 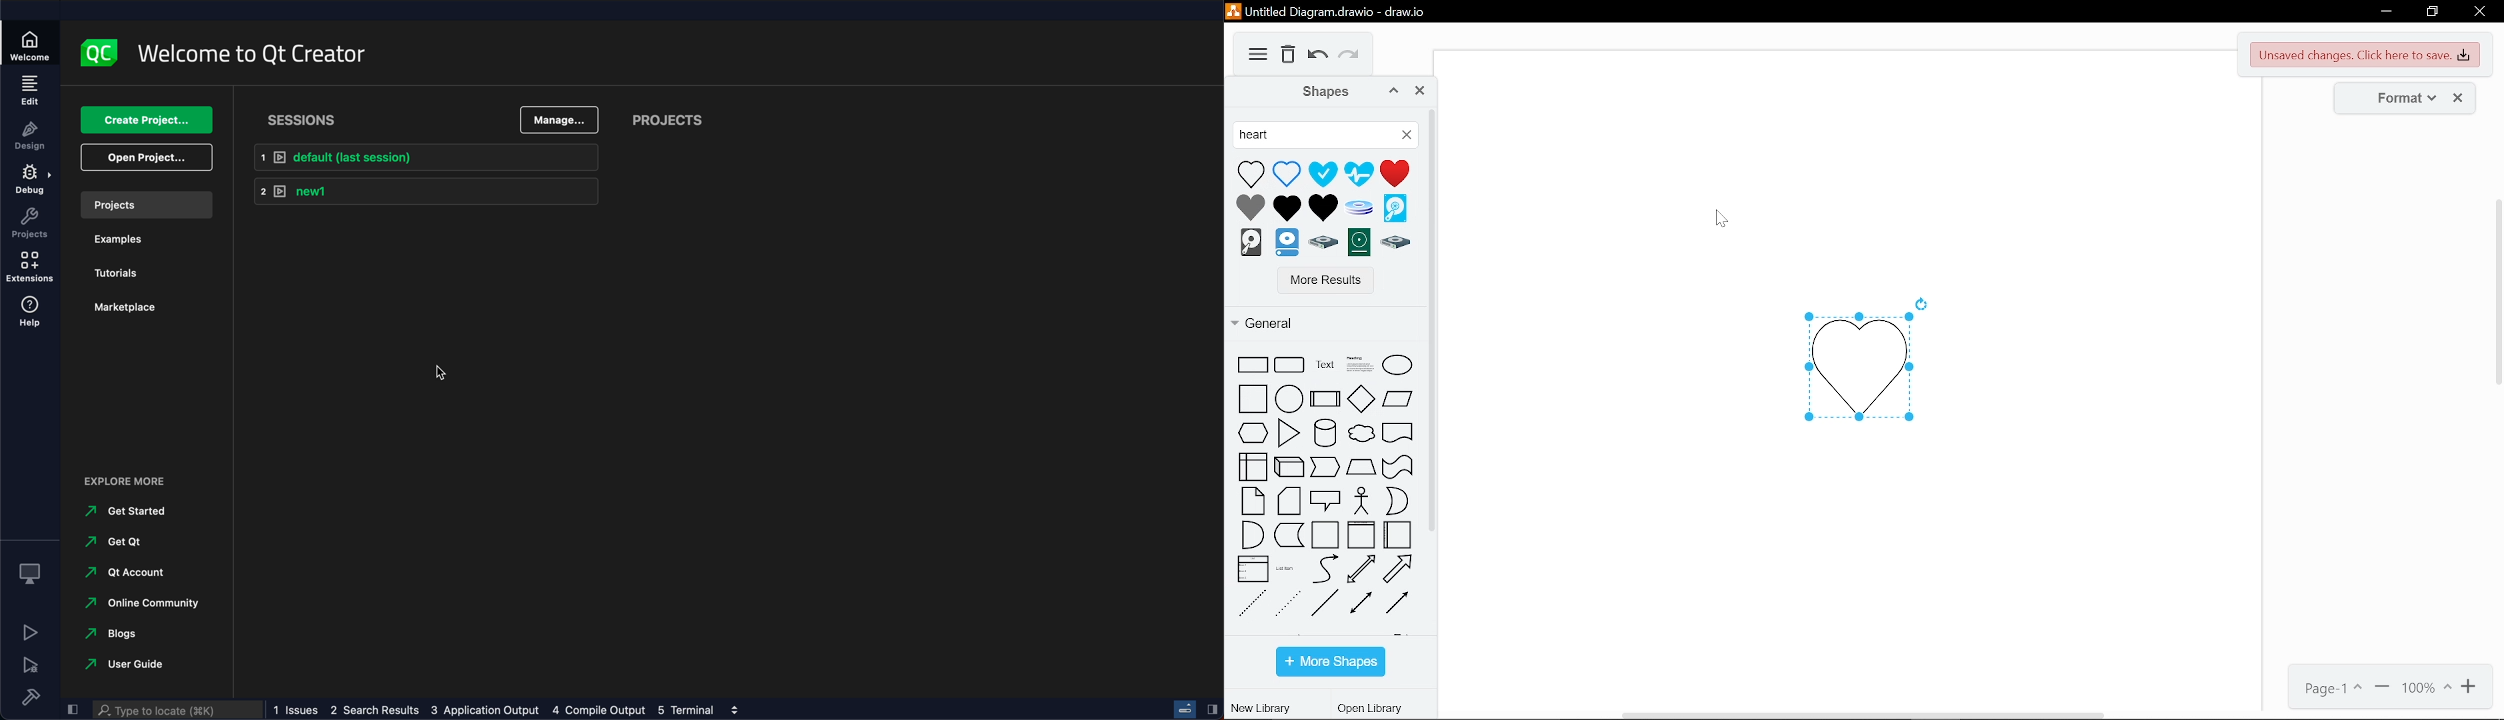 What do you see at coordinates (29, 224) in the screenshot?
I see `project` at bounding box center [29, 224].